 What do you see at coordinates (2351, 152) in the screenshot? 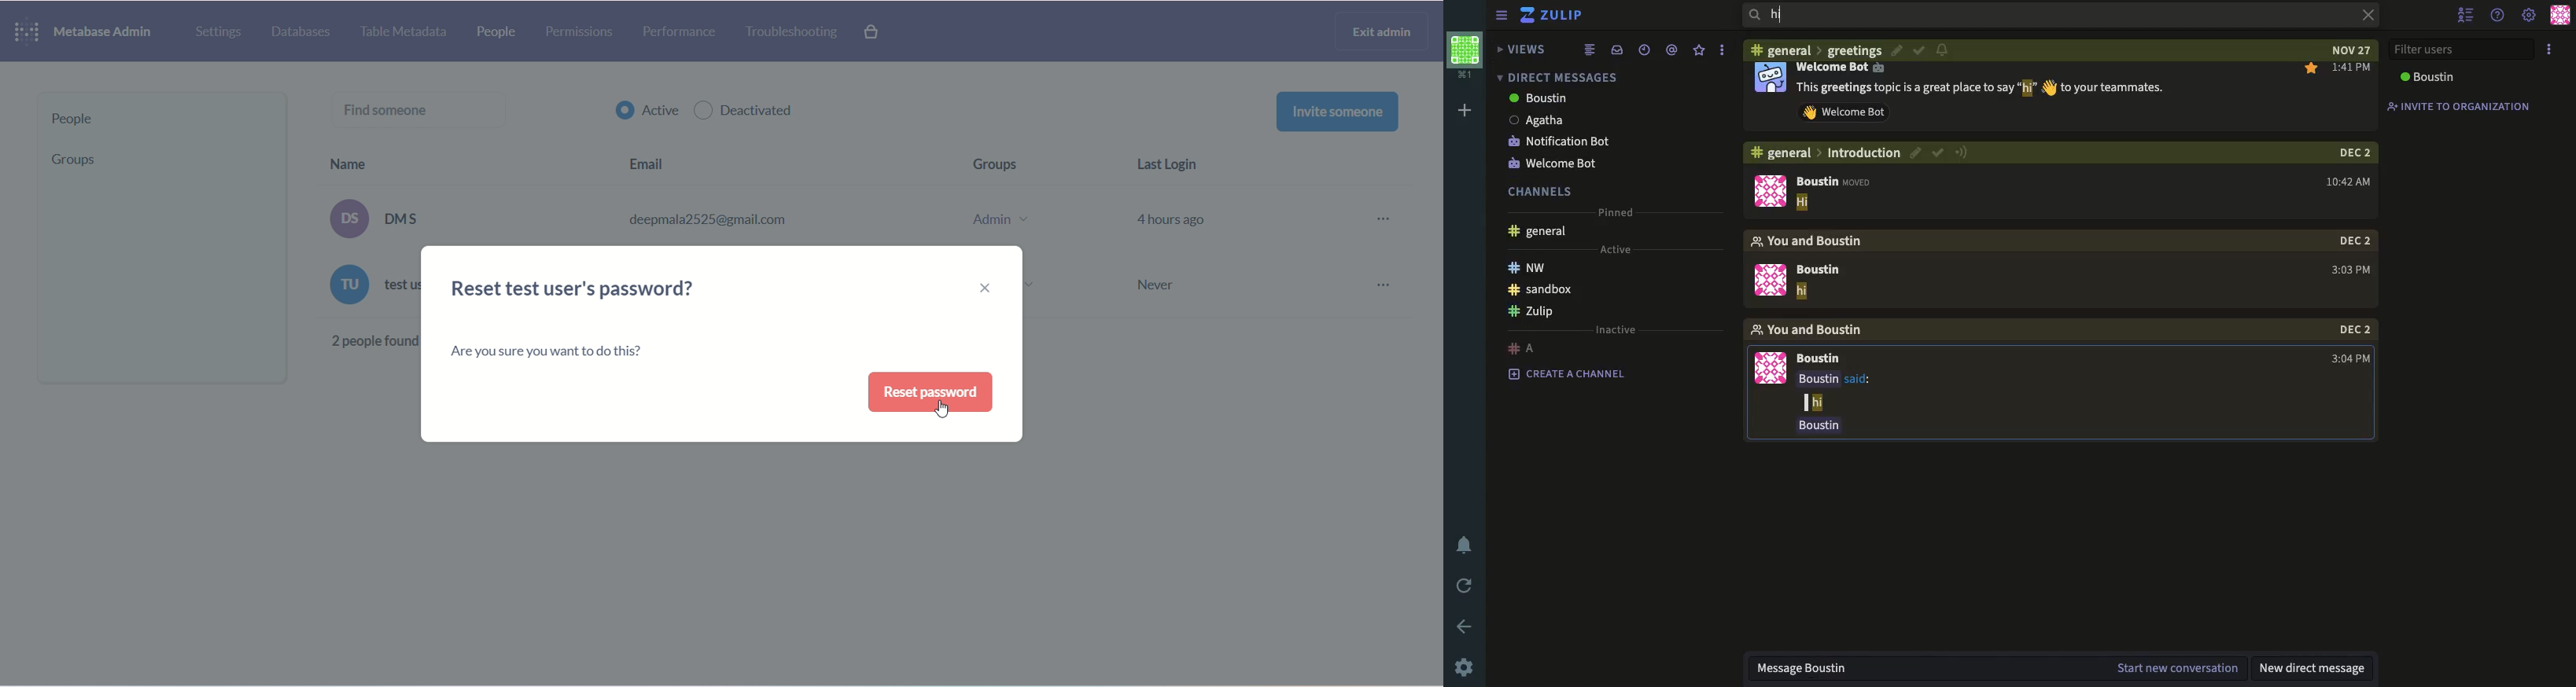
I see `DEC2` at bounding box center [2351, 152].